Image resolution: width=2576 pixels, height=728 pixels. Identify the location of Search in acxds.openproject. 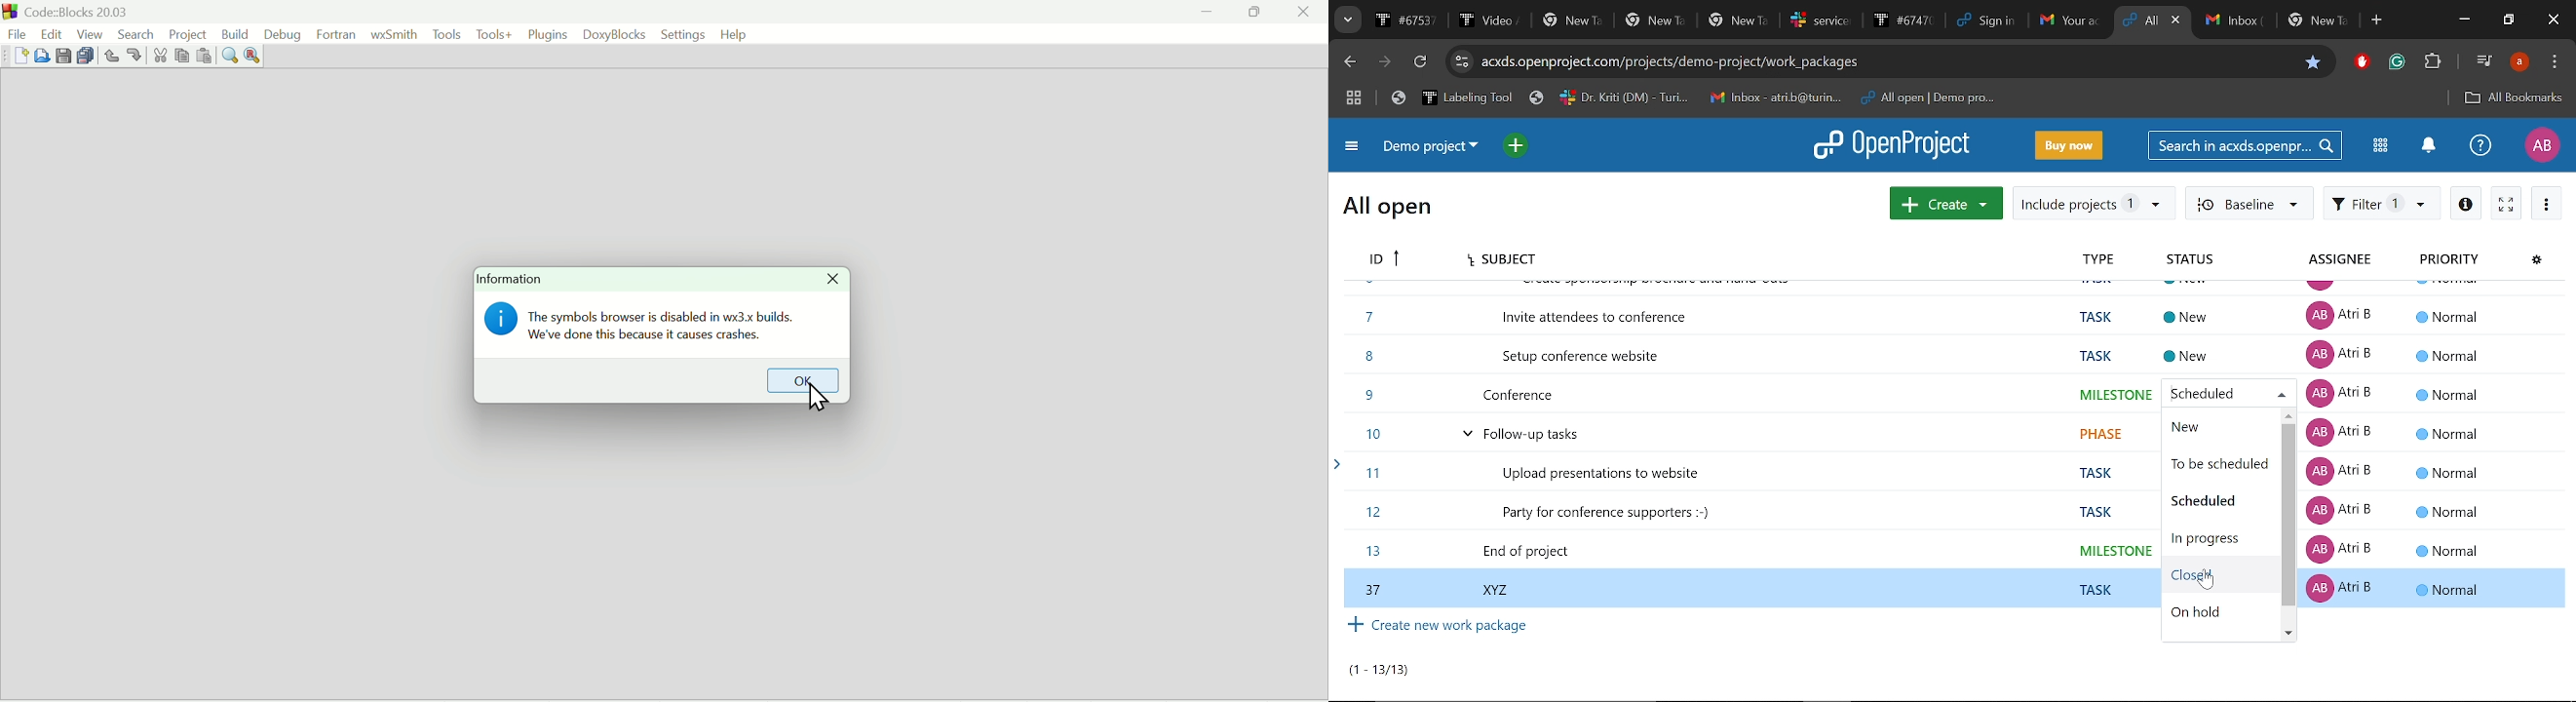
(2247, 144).